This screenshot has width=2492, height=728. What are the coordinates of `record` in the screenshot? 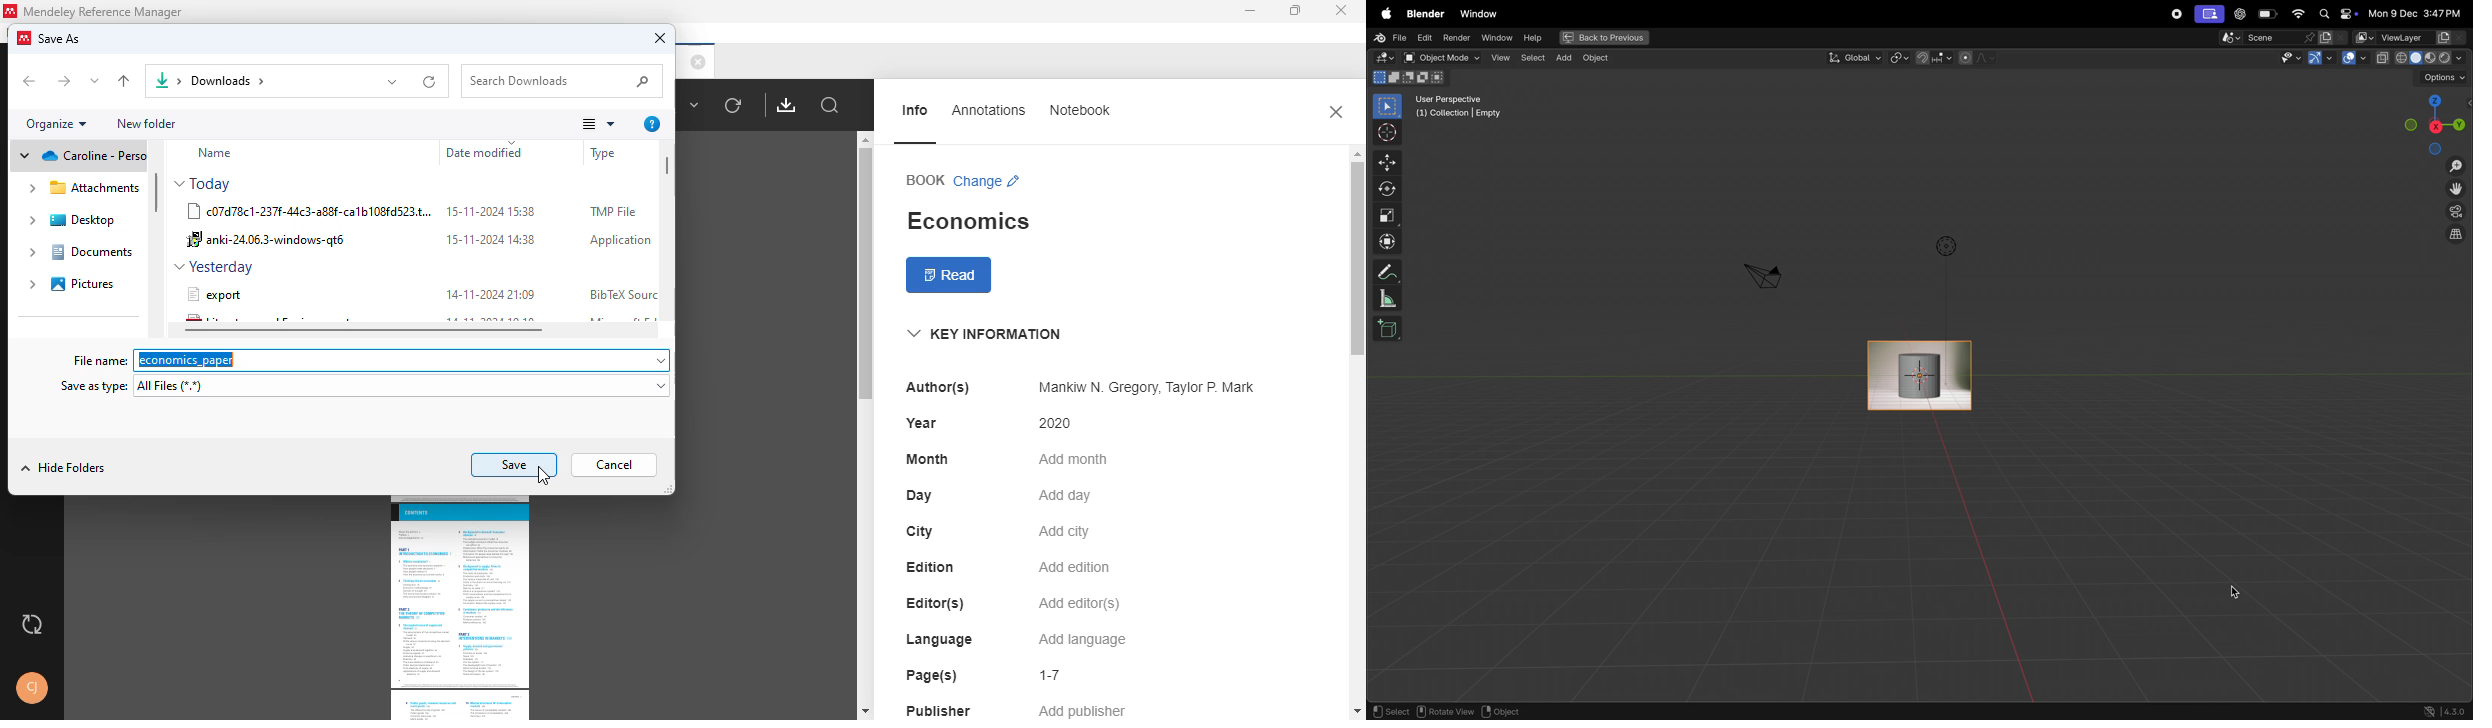 It's located at (2174, 14).